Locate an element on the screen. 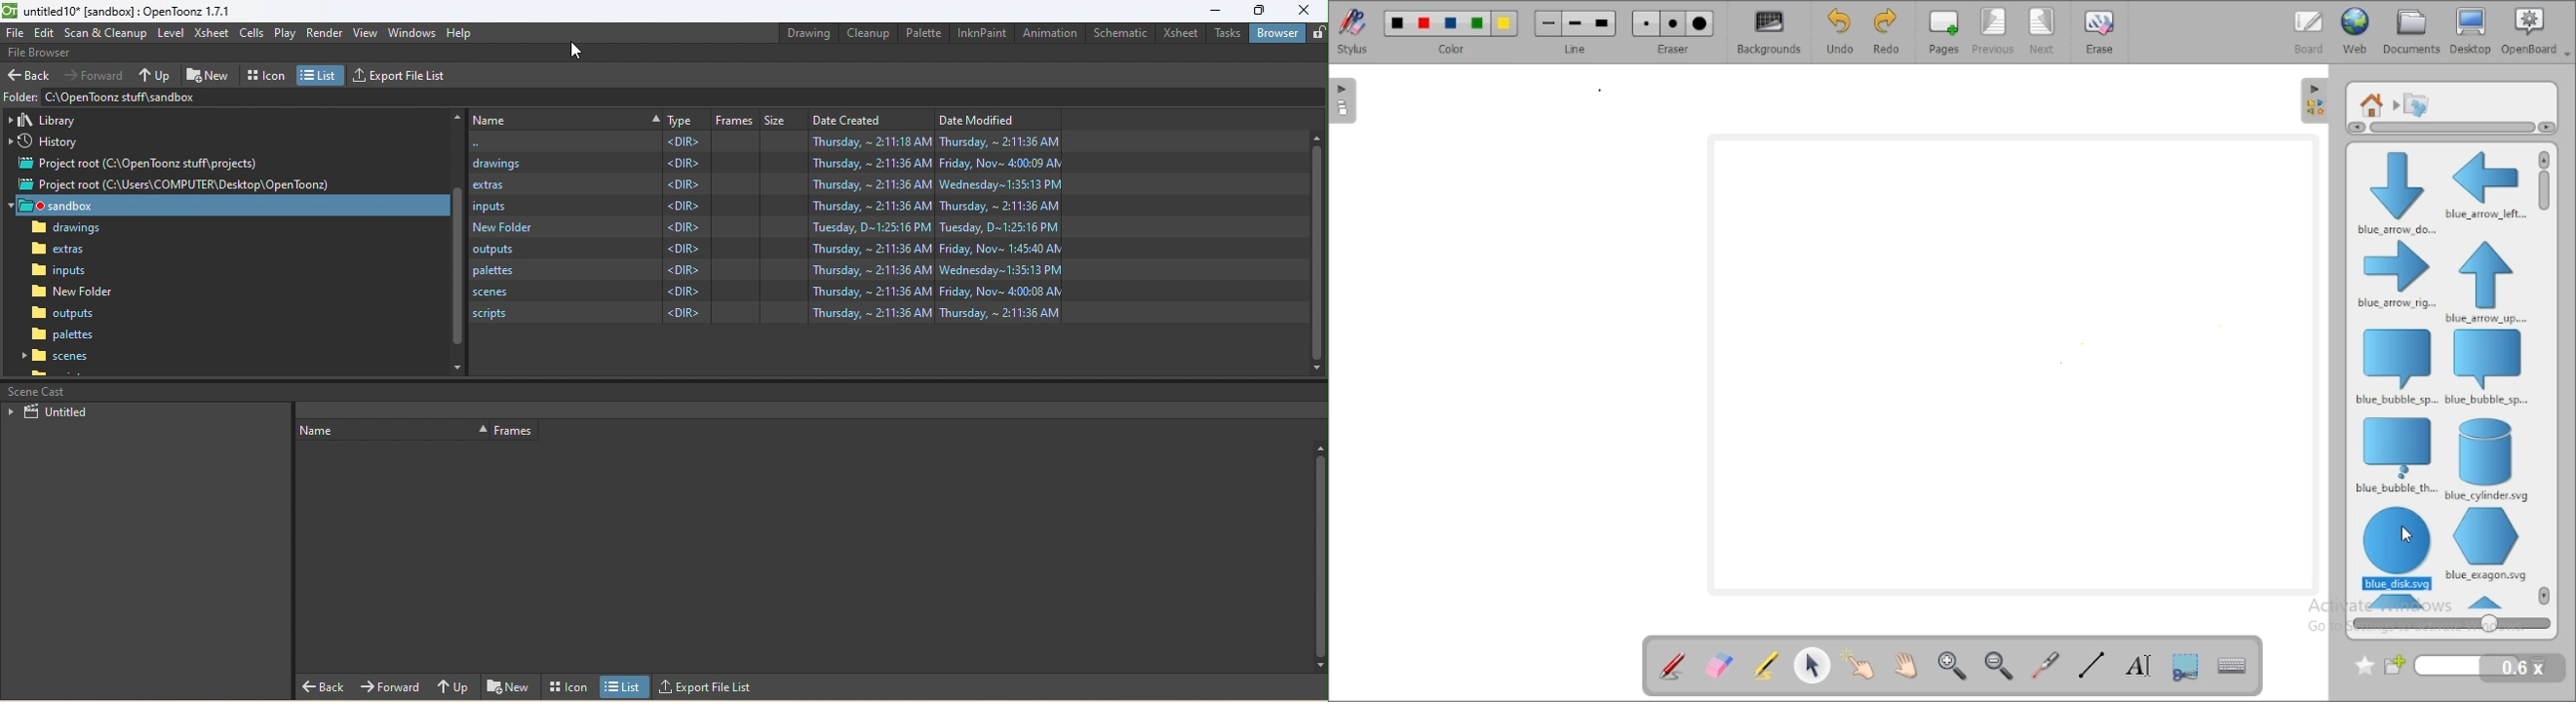 The height and width of the screenshot is (728, 2576). board is located at coordinates (2309, 31).